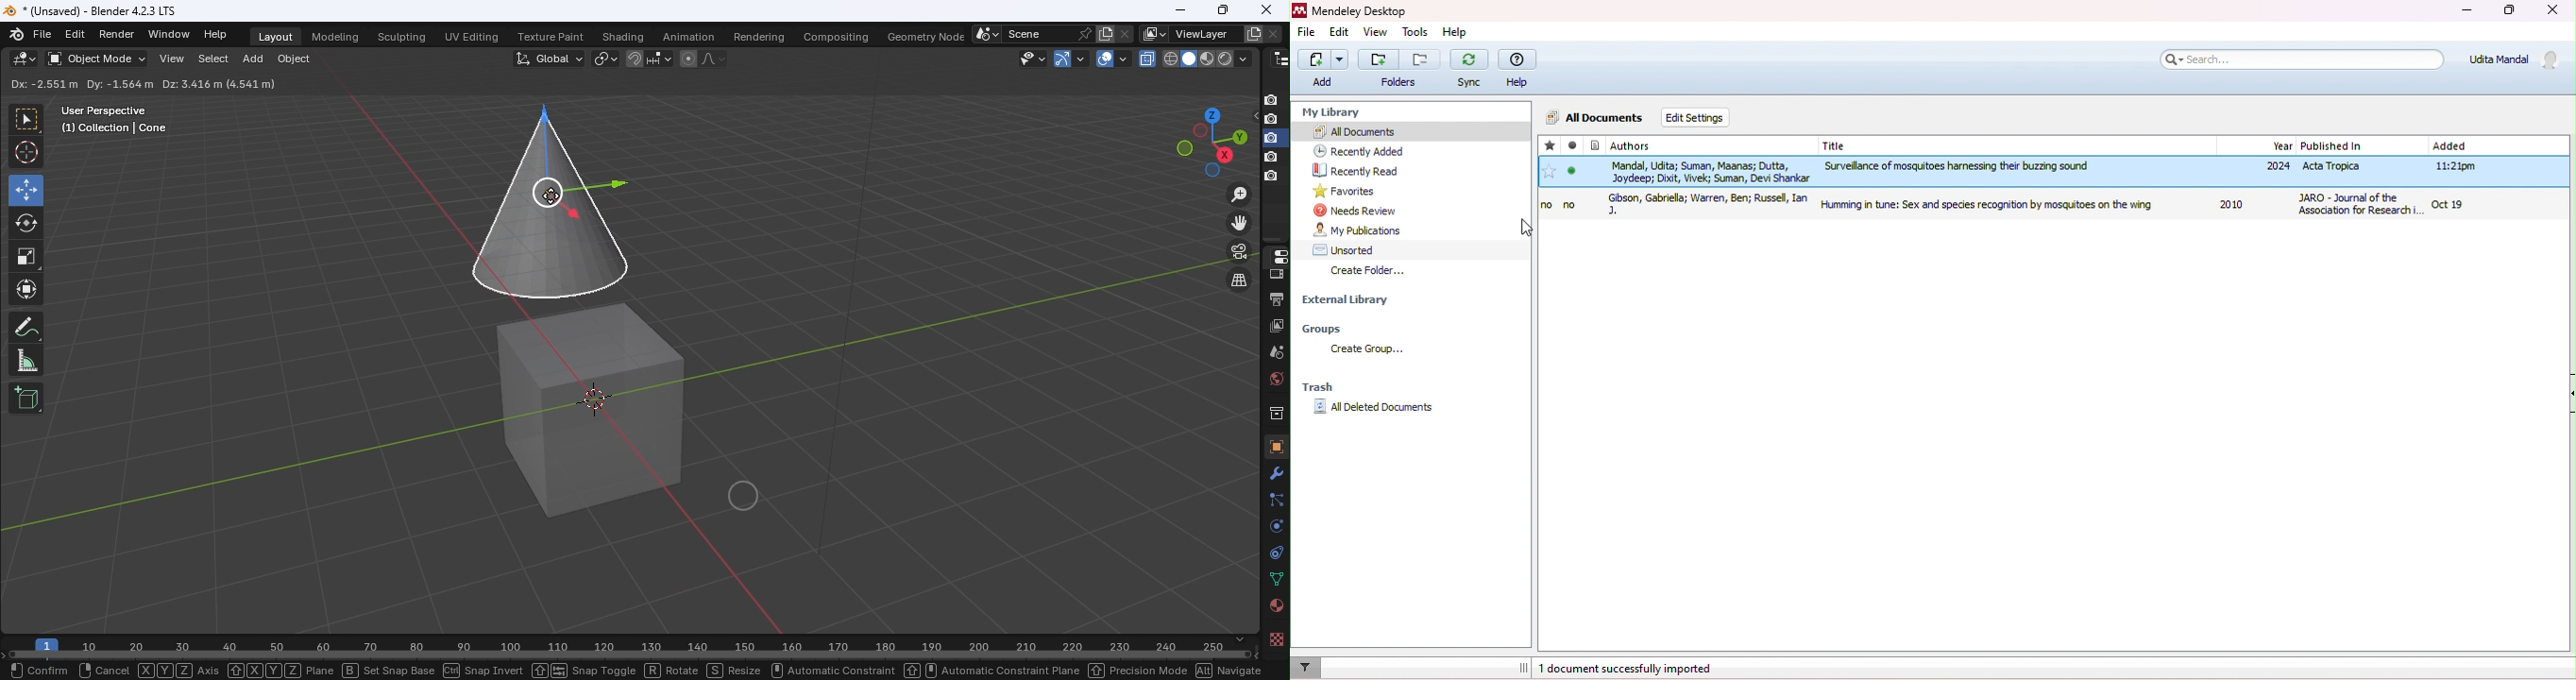  What do you see at coordinates (2230, 204) in the screenshot?
I see `2010` at bounding box center [2230, 204].